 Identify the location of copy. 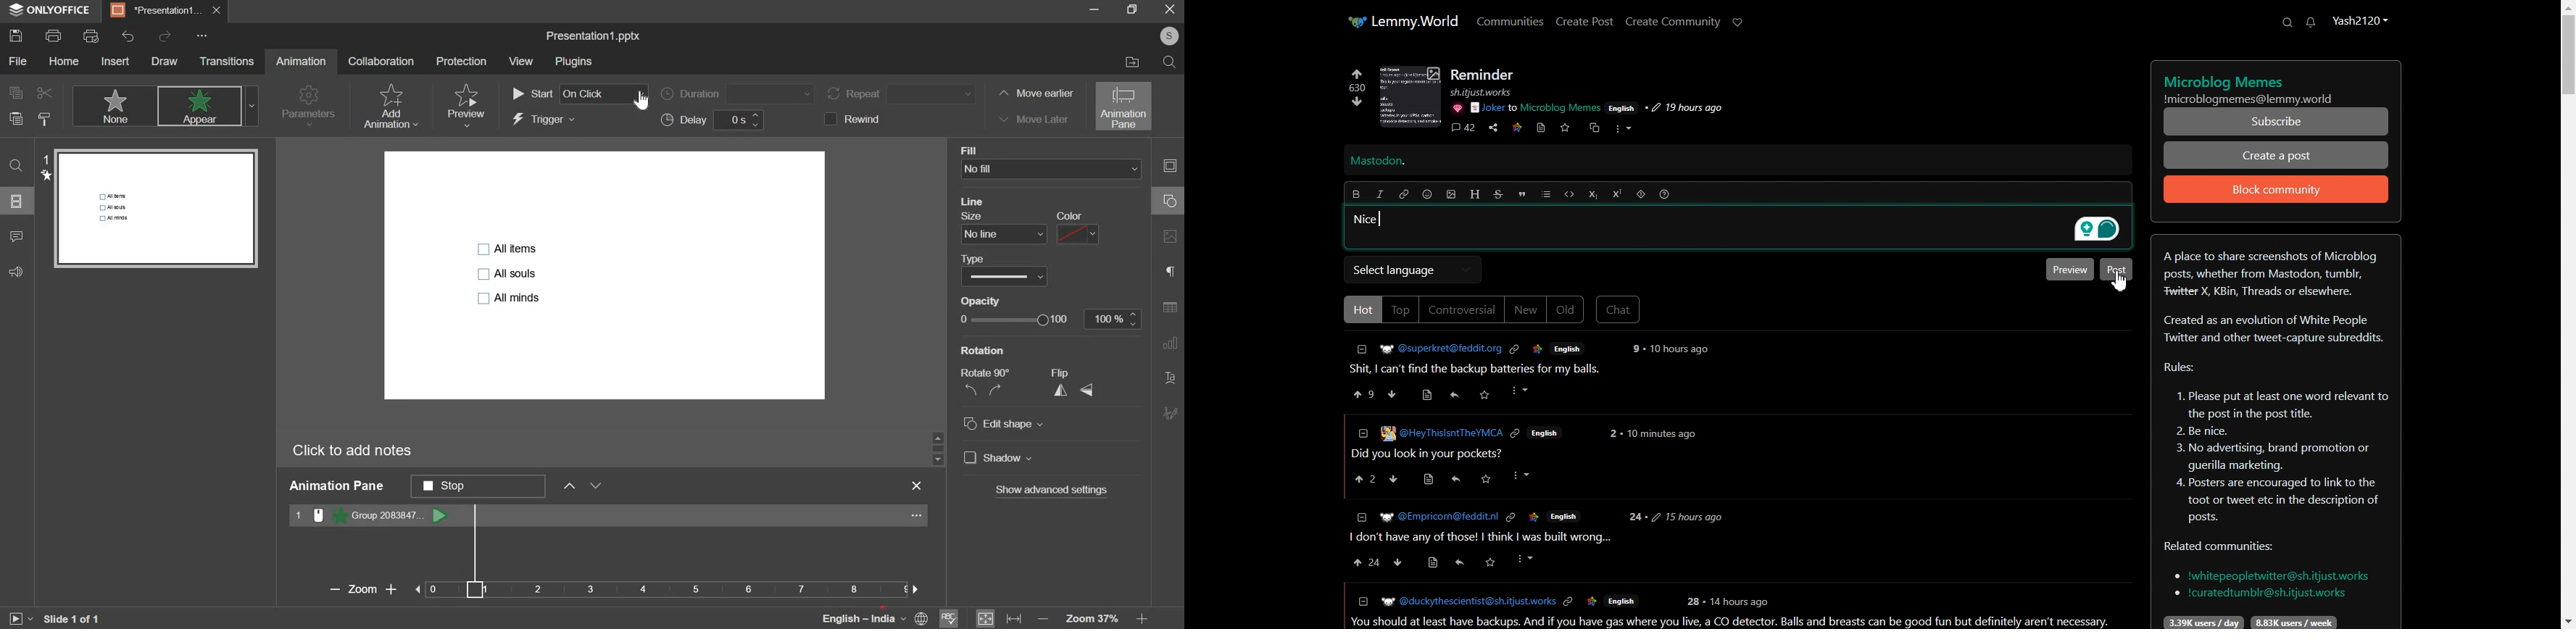
(14, 92).